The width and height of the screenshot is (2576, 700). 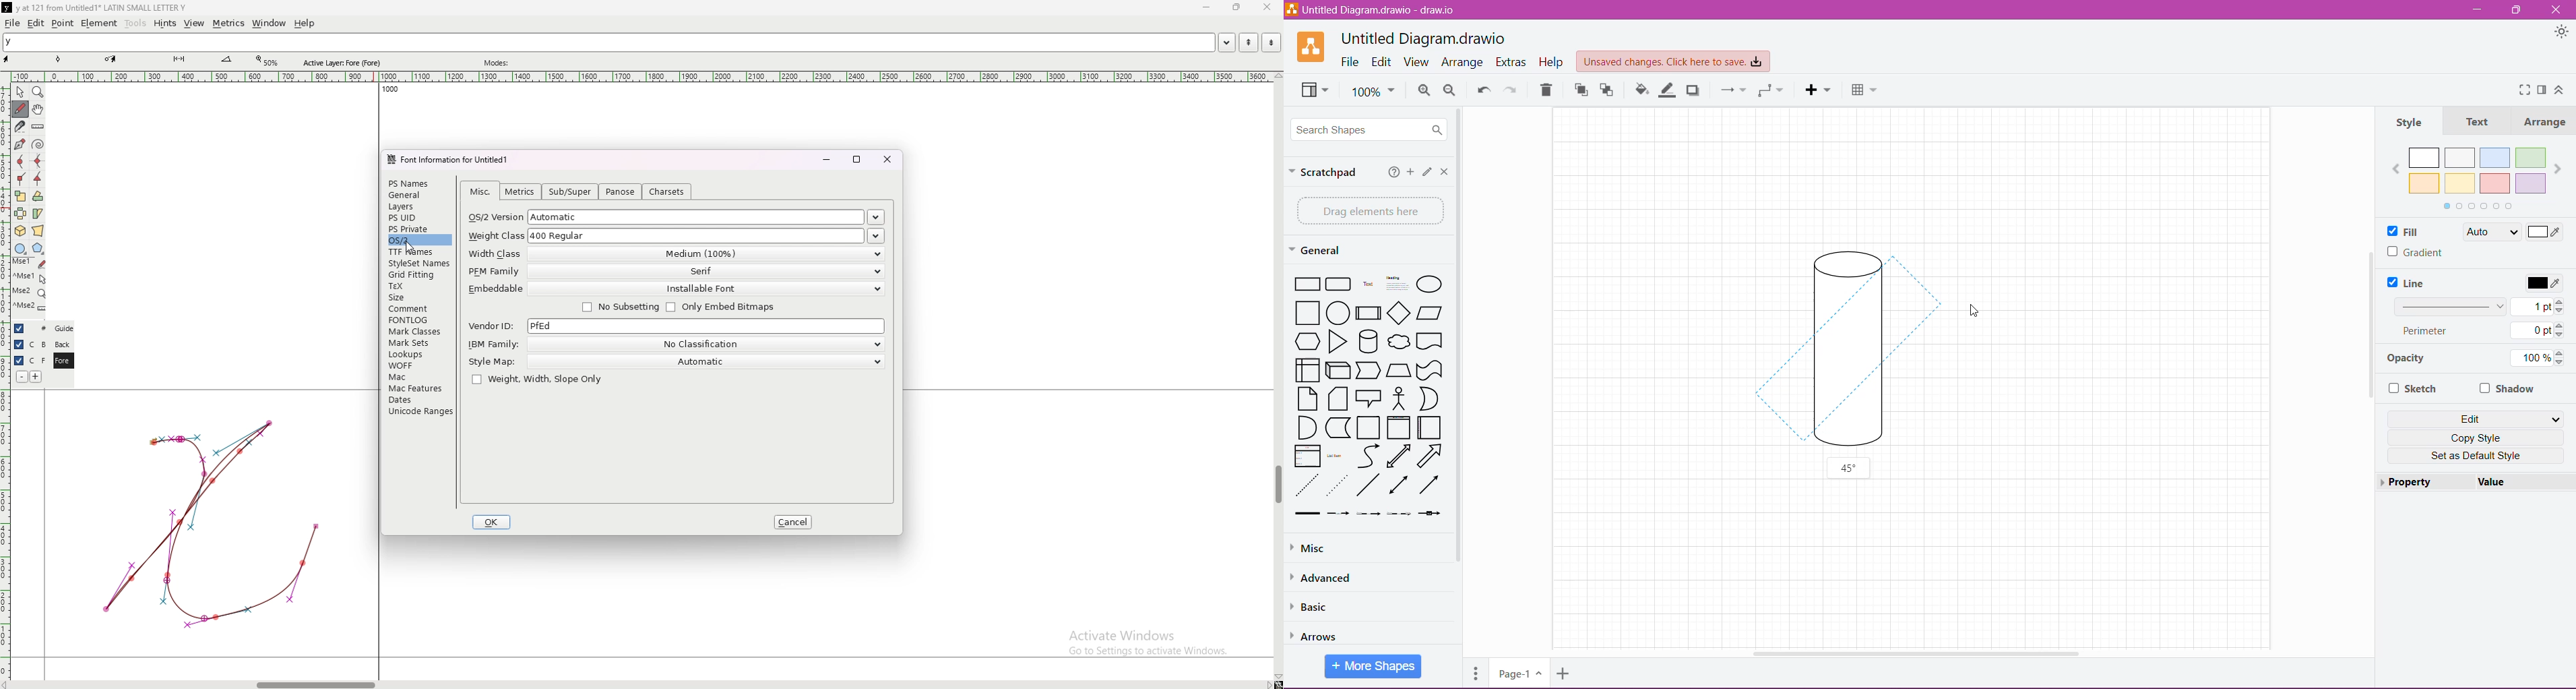 What do you see at coordinates (37, 213) in the screenshot?
I see `skew the selection` at bounding box center [37, 213].